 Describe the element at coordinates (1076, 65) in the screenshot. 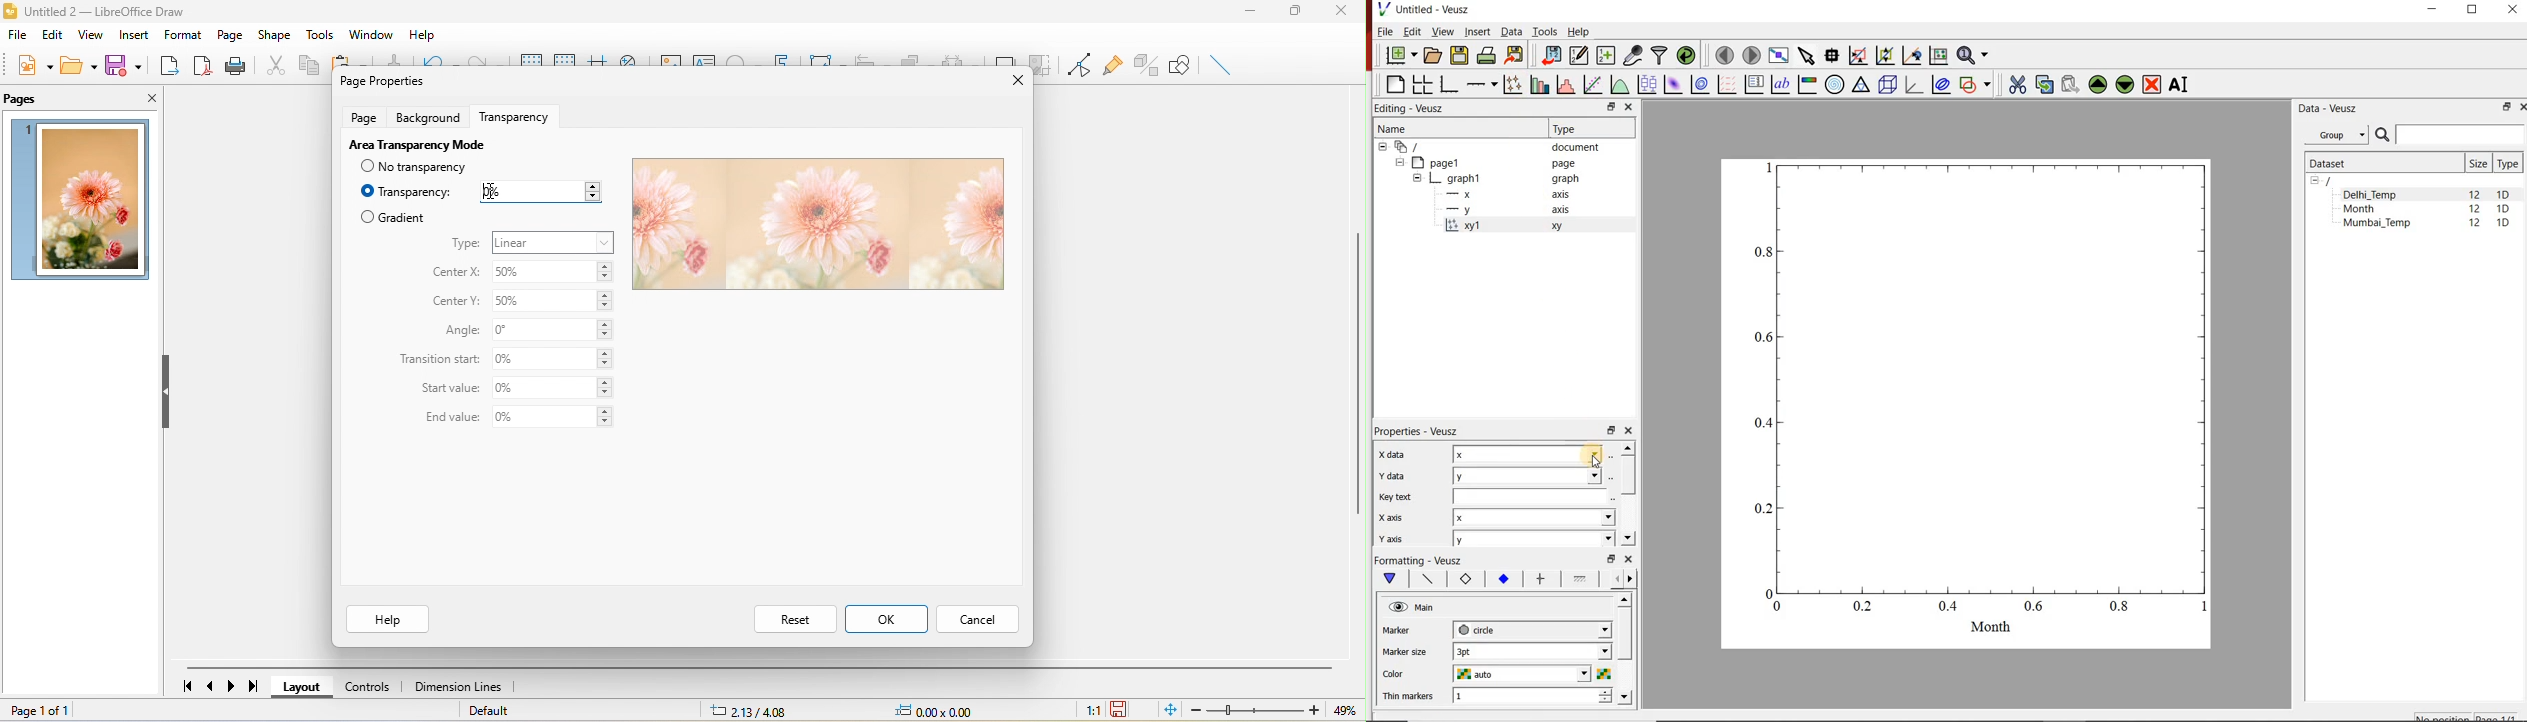

I see `toggle point edit mode` at that location.